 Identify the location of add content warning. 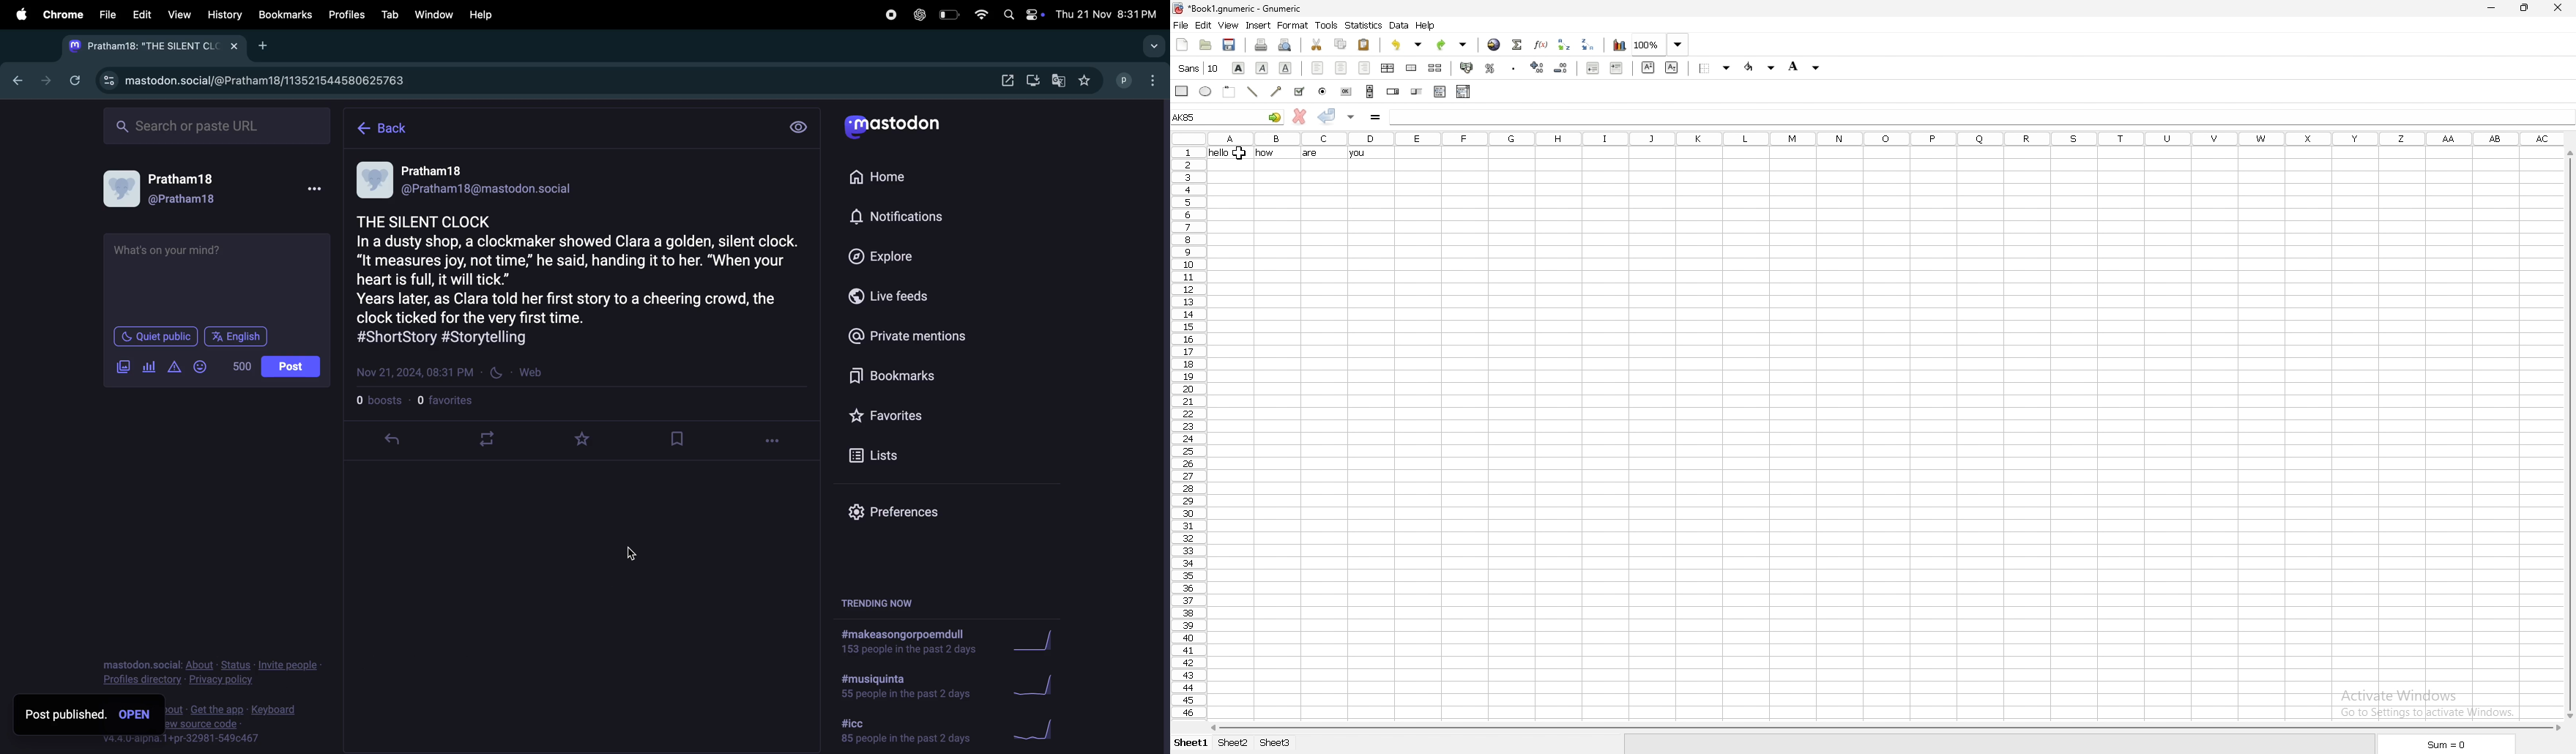
(174, 366).